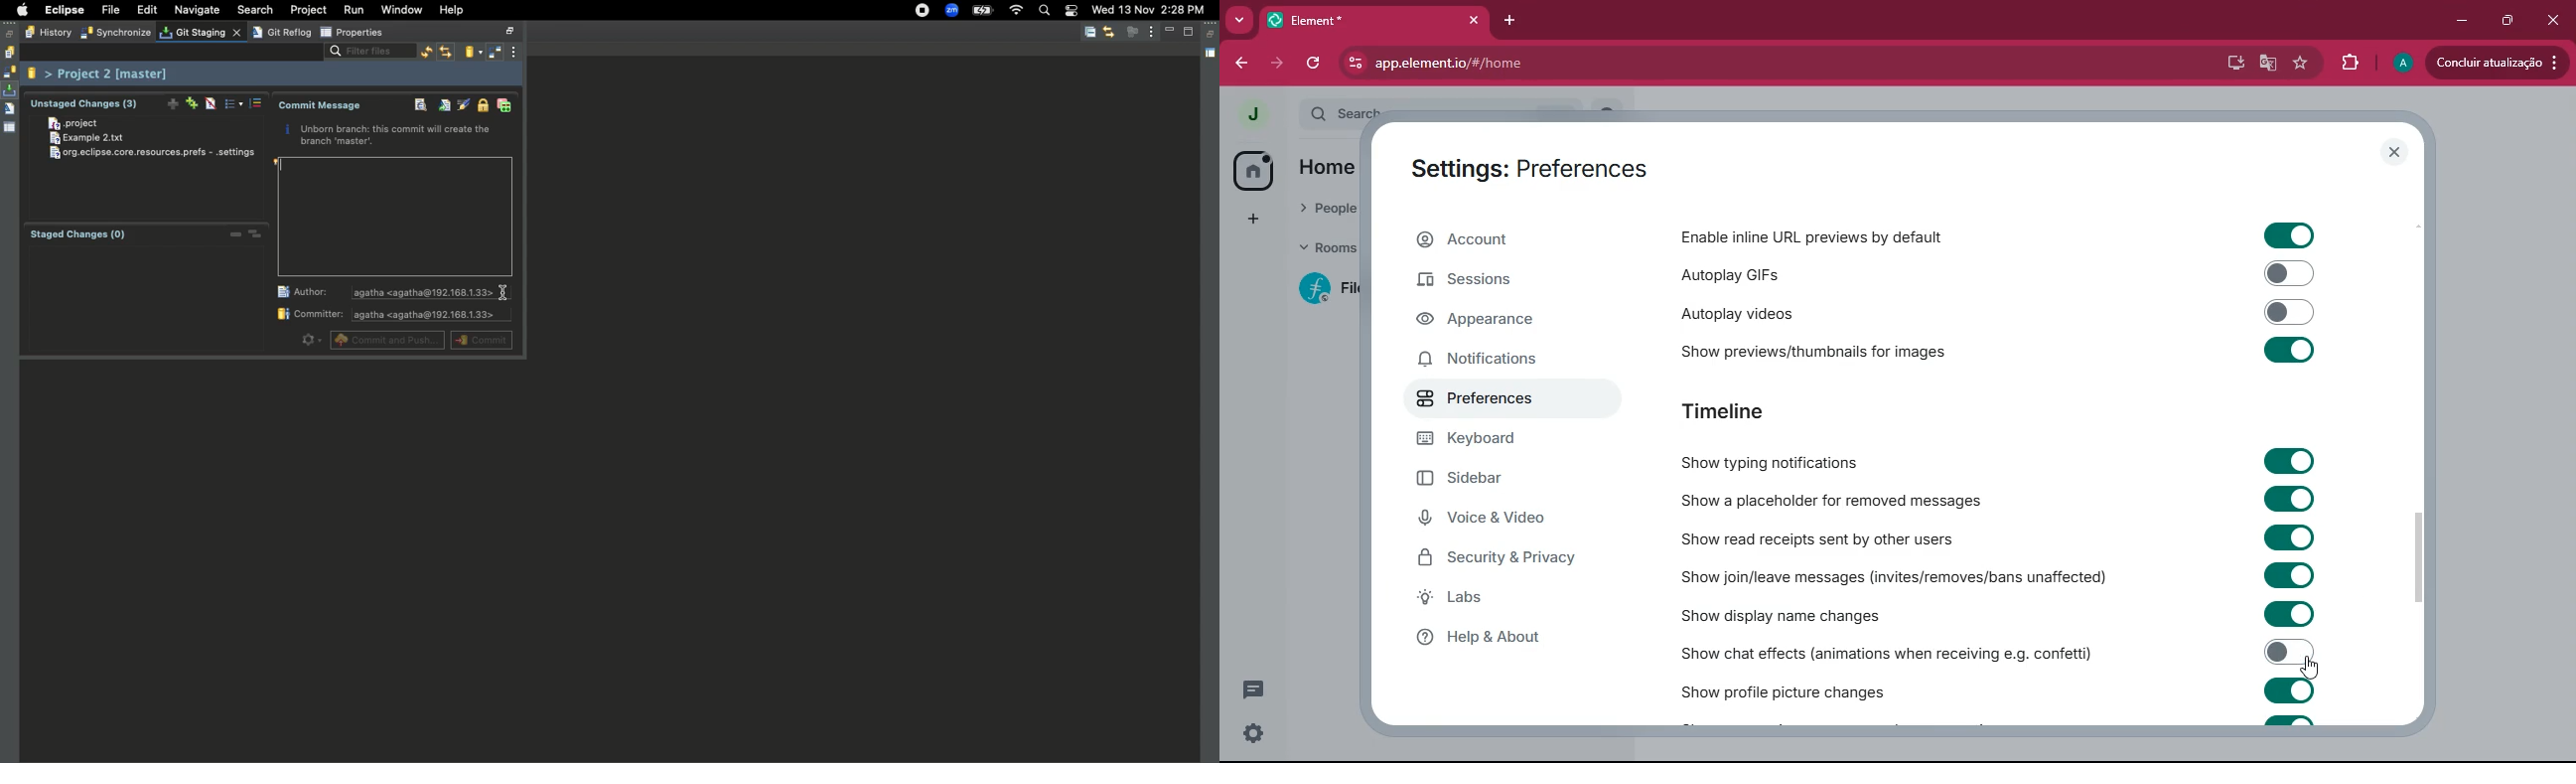 The width and height of the screenshot is (2576, 784). What do you see at coordinates (156, 153) in the screenshot?
I see `org.eclipse.core.resources.prefs-.settings` at bounding box center [156, 153].